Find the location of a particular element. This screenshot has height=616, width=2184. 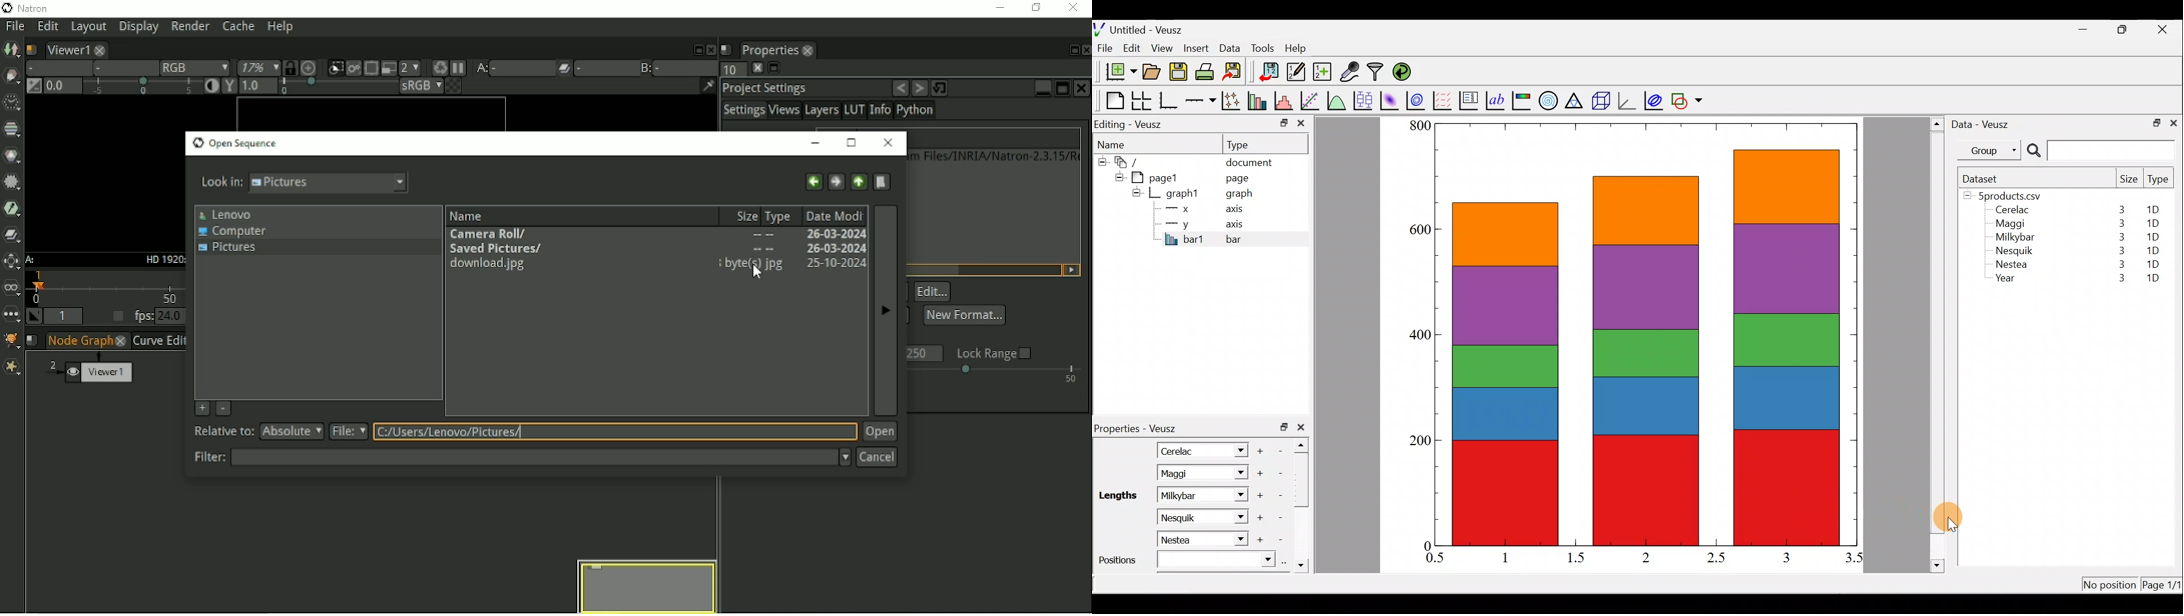

1 is located at coordinates (1514, 557).